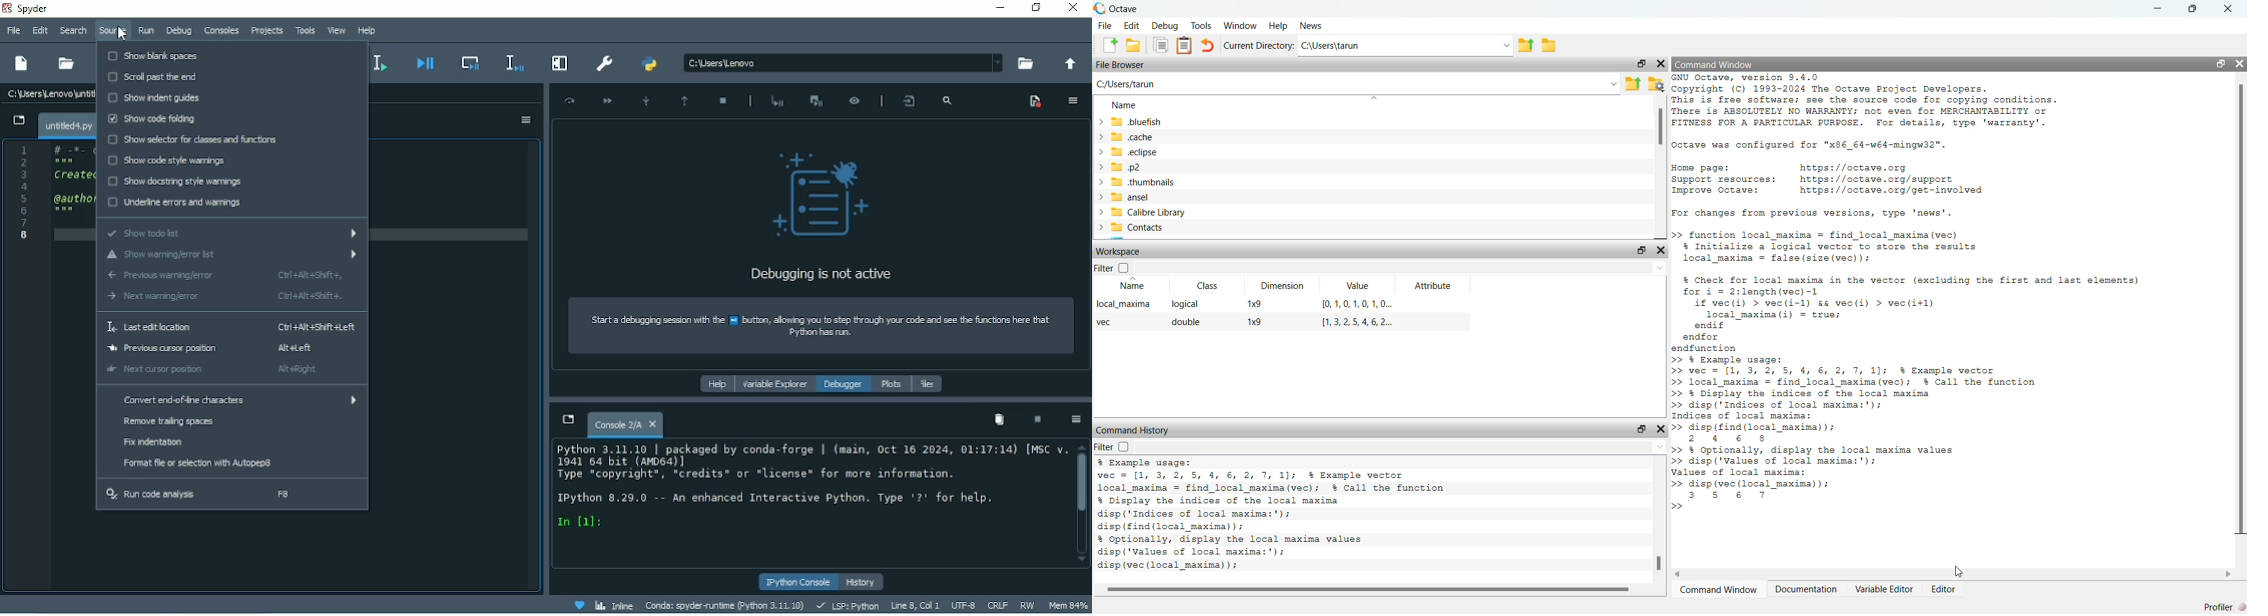 The image size is (2268, 616). What do you see at coordinates (949, 100) in the screenshot?
I see `Search frames` at bounding box center [949, 100].